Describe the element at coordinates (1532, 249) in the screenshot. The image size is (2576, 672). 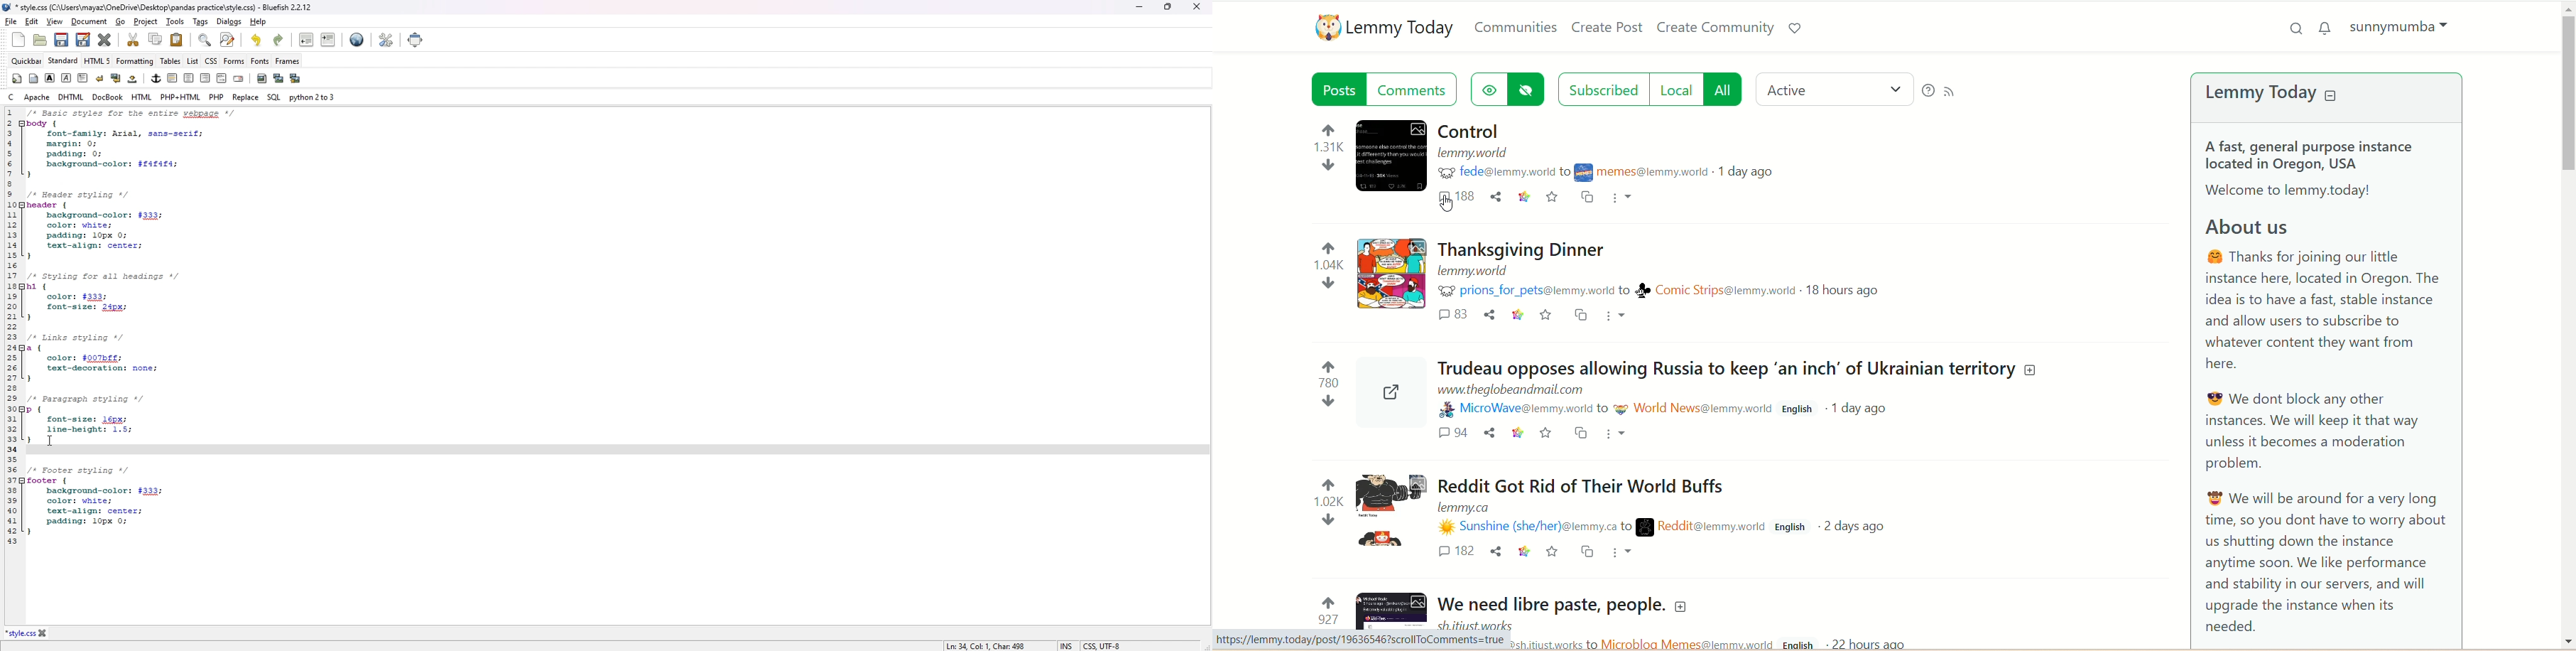
I see `Post on "Thanksgiving Dinner"` at that location.